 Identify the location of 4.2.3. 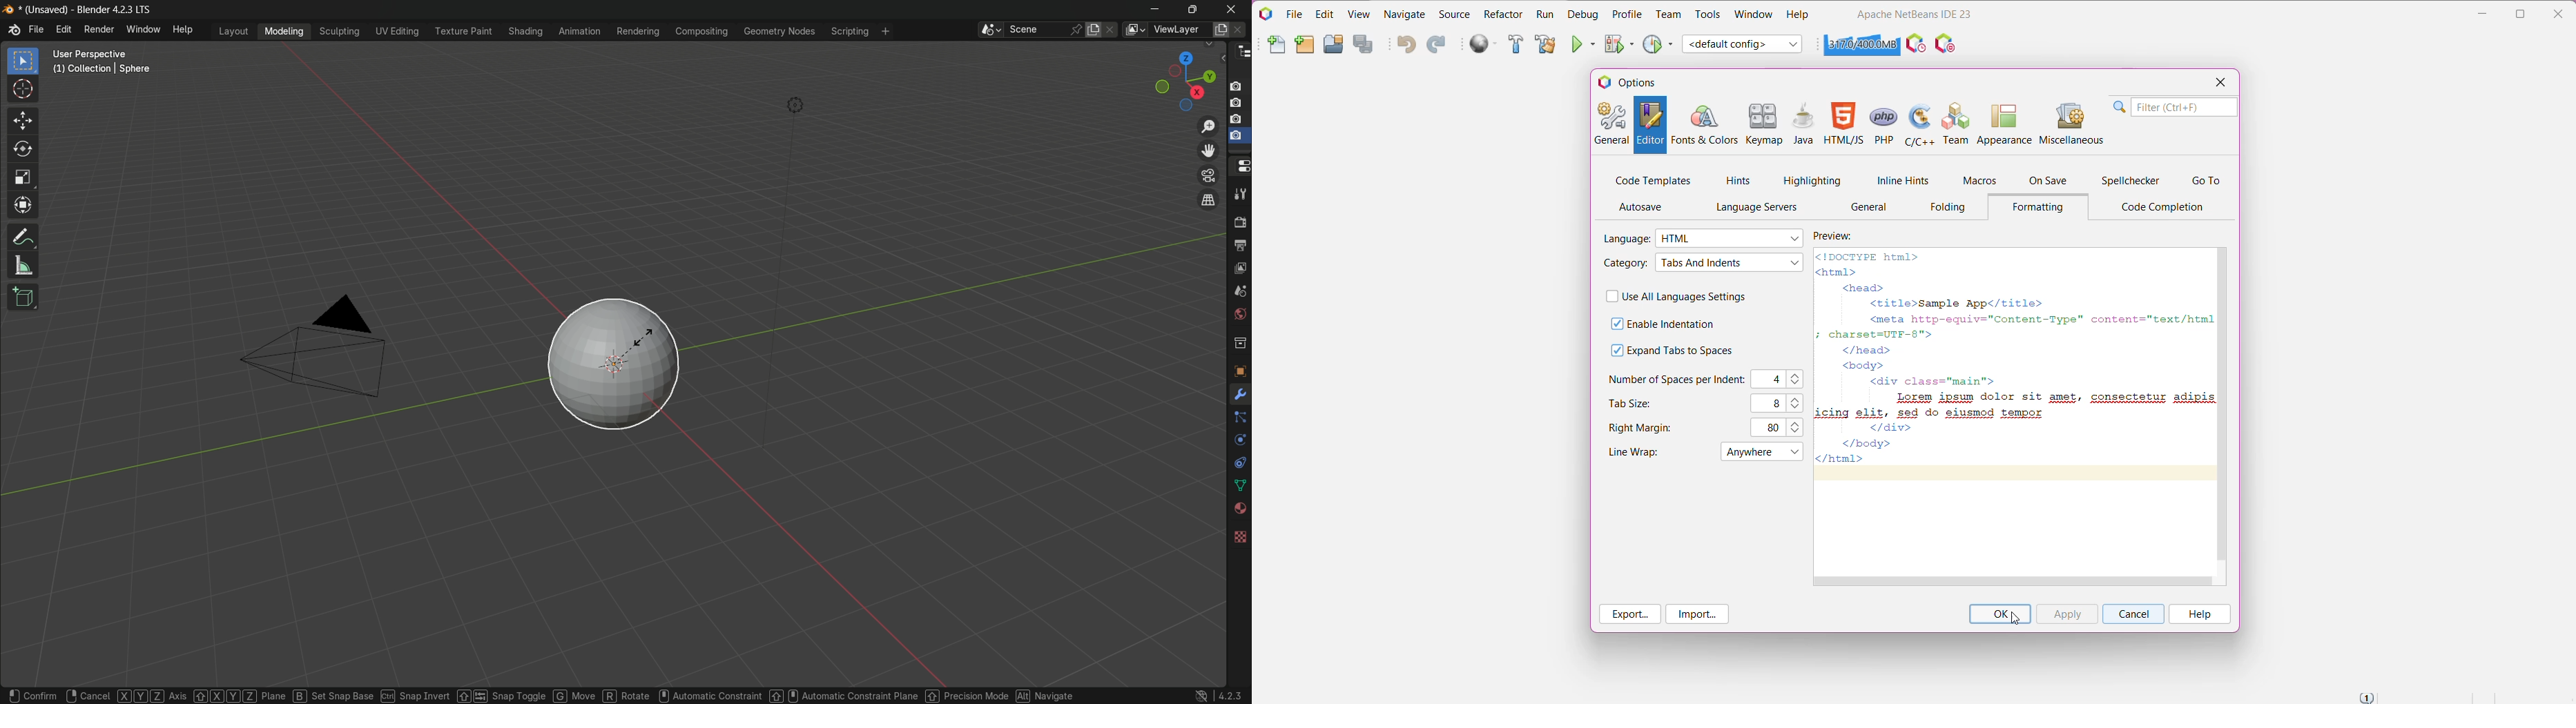
(1216, 689).